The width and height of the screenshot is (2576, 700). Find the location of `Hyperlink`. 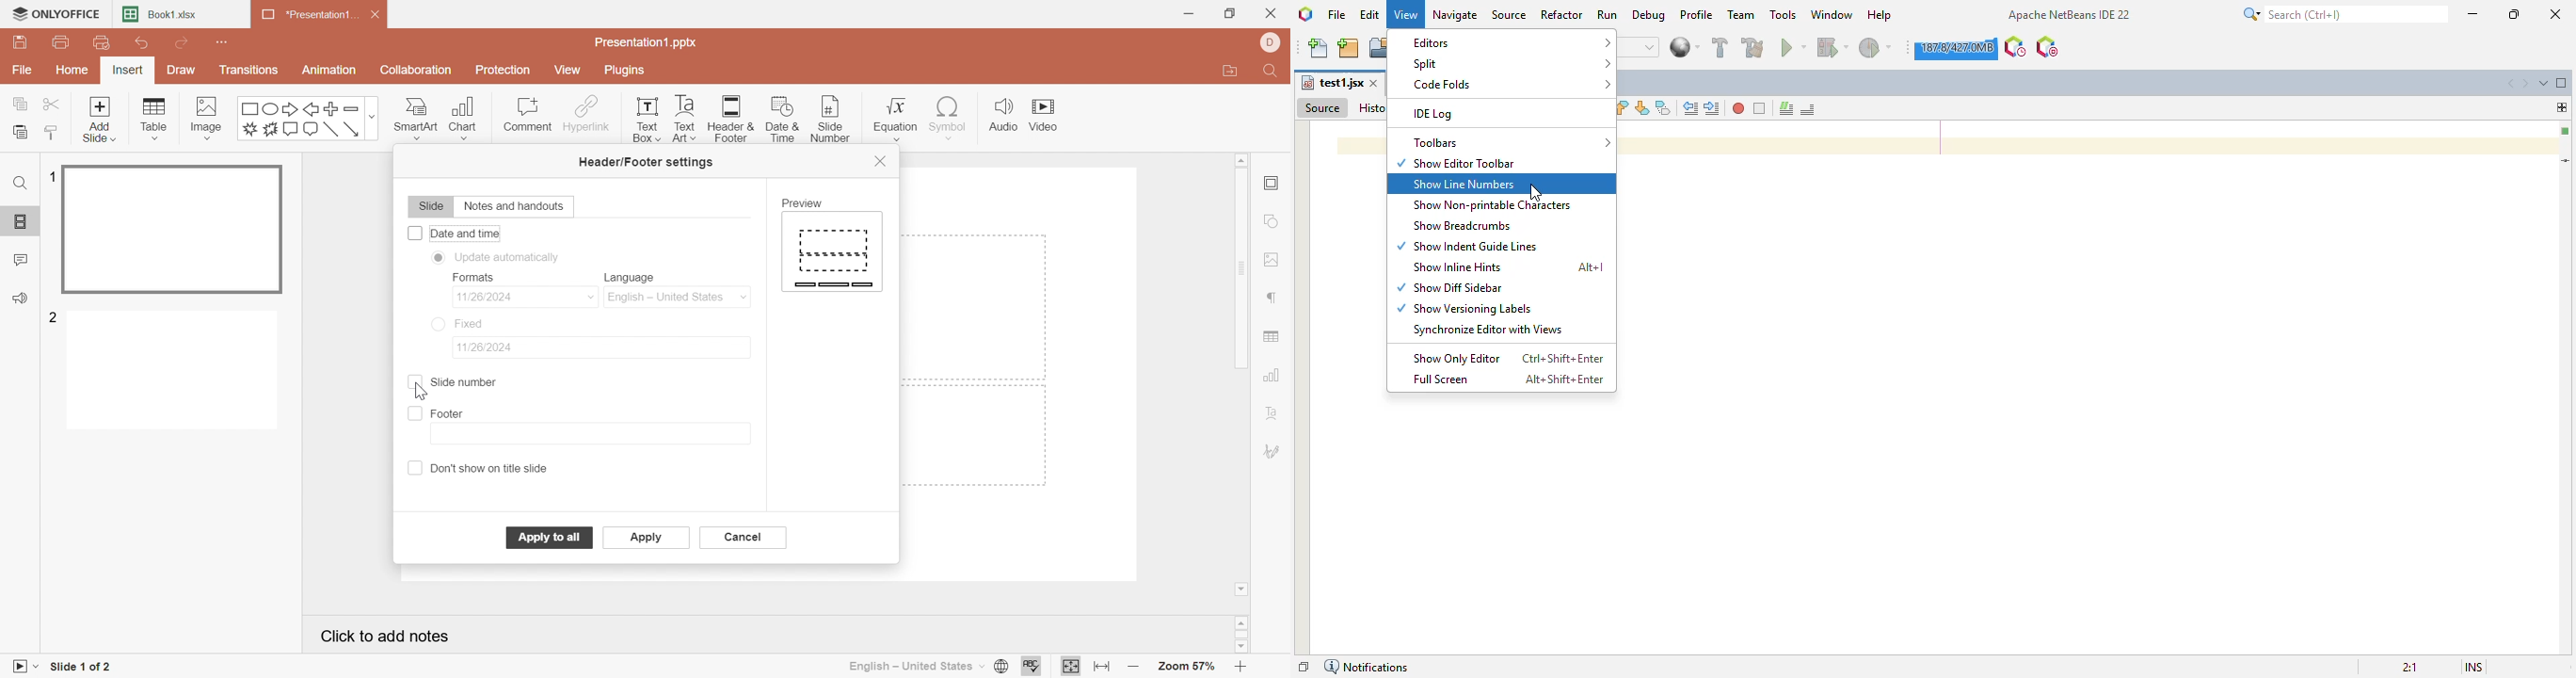

Hyperlink is located at coordinates (587, 114).